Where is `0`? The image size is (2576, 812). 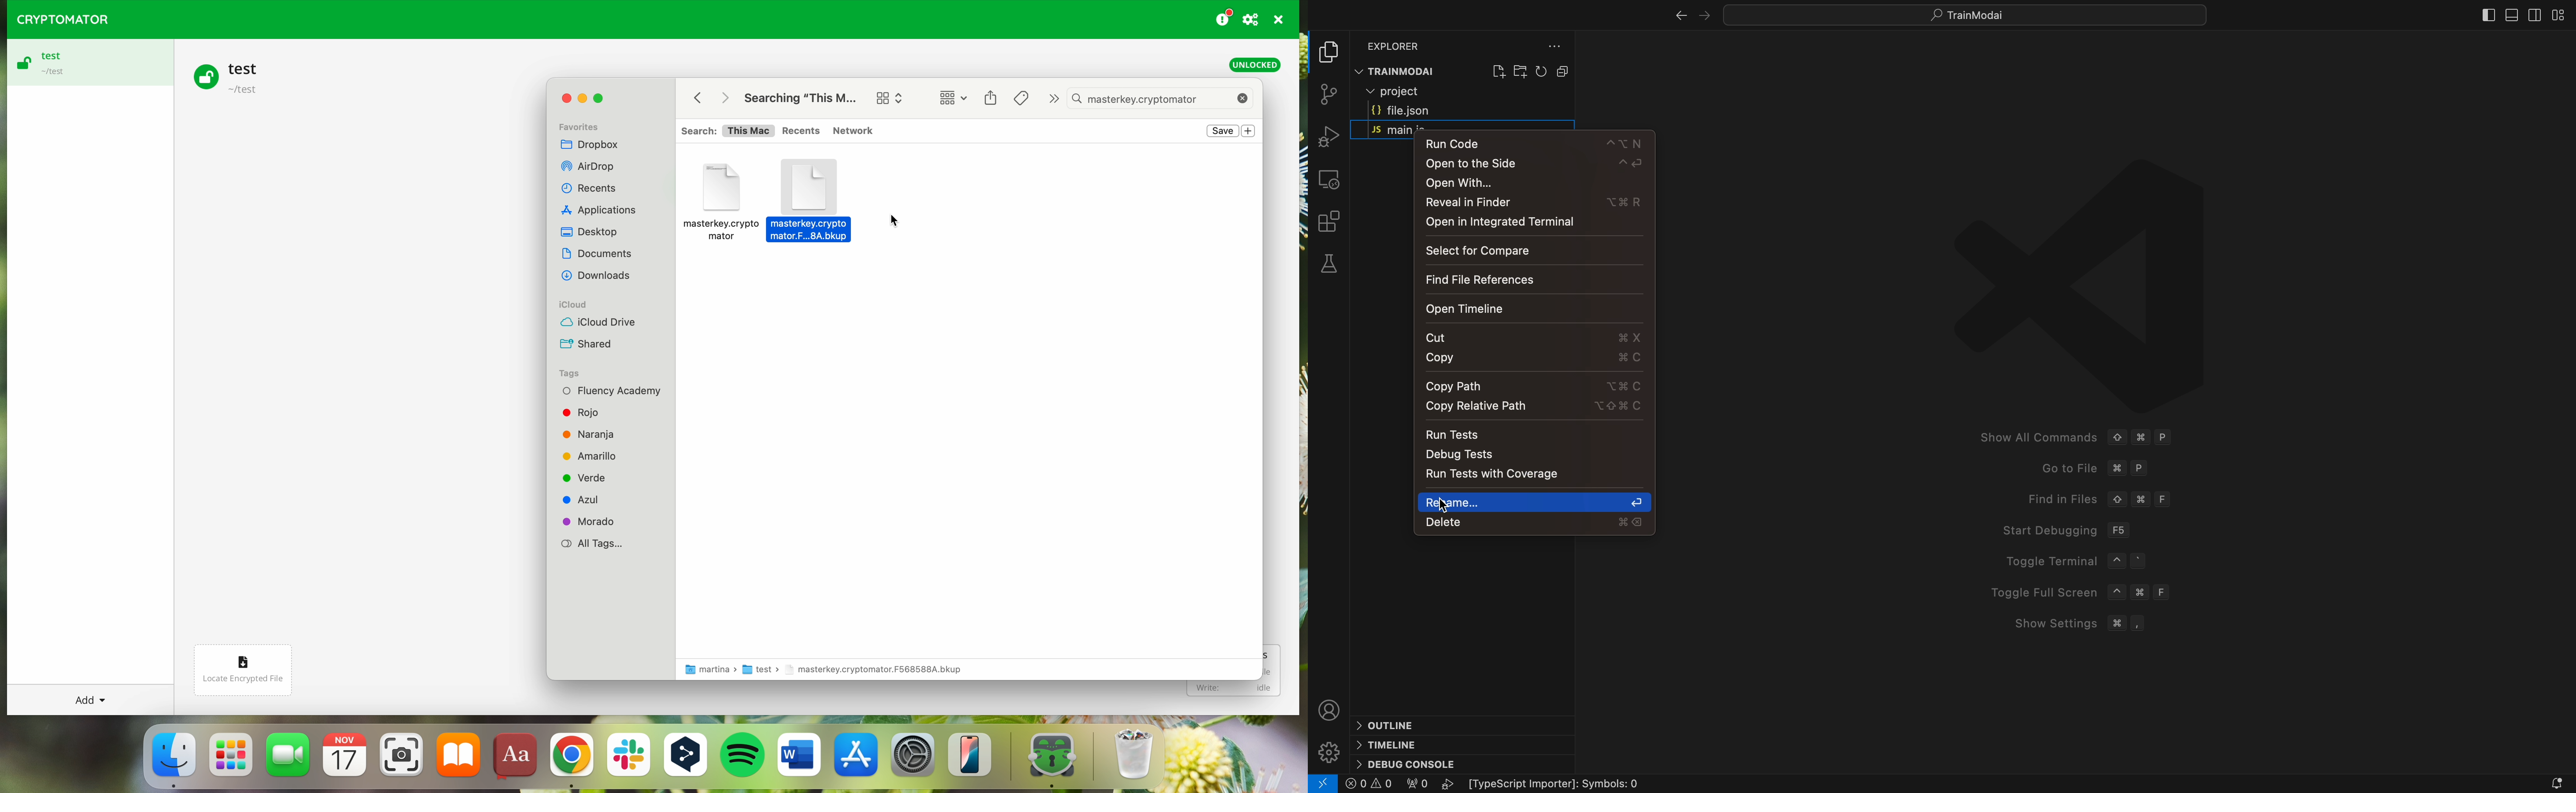 0 is located at coordinates (1421, 784).